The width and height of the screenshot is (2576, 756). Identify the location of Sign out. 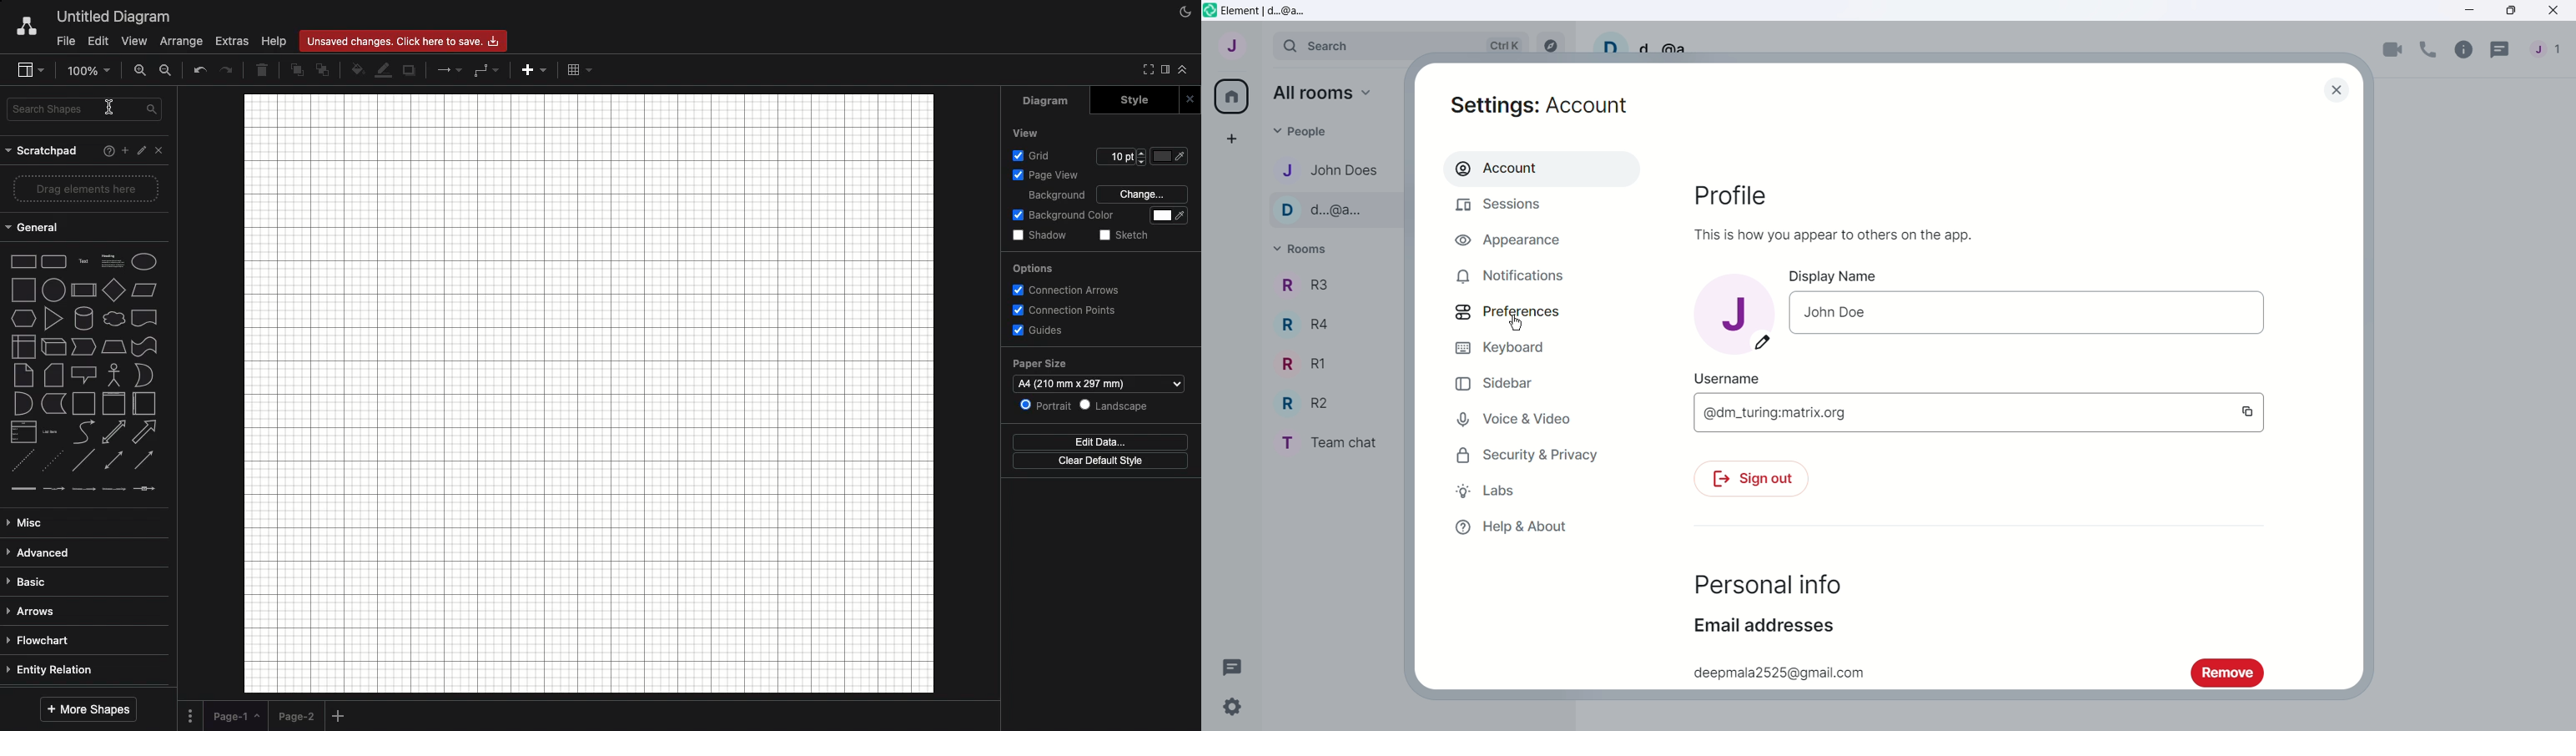
(1751, 479).